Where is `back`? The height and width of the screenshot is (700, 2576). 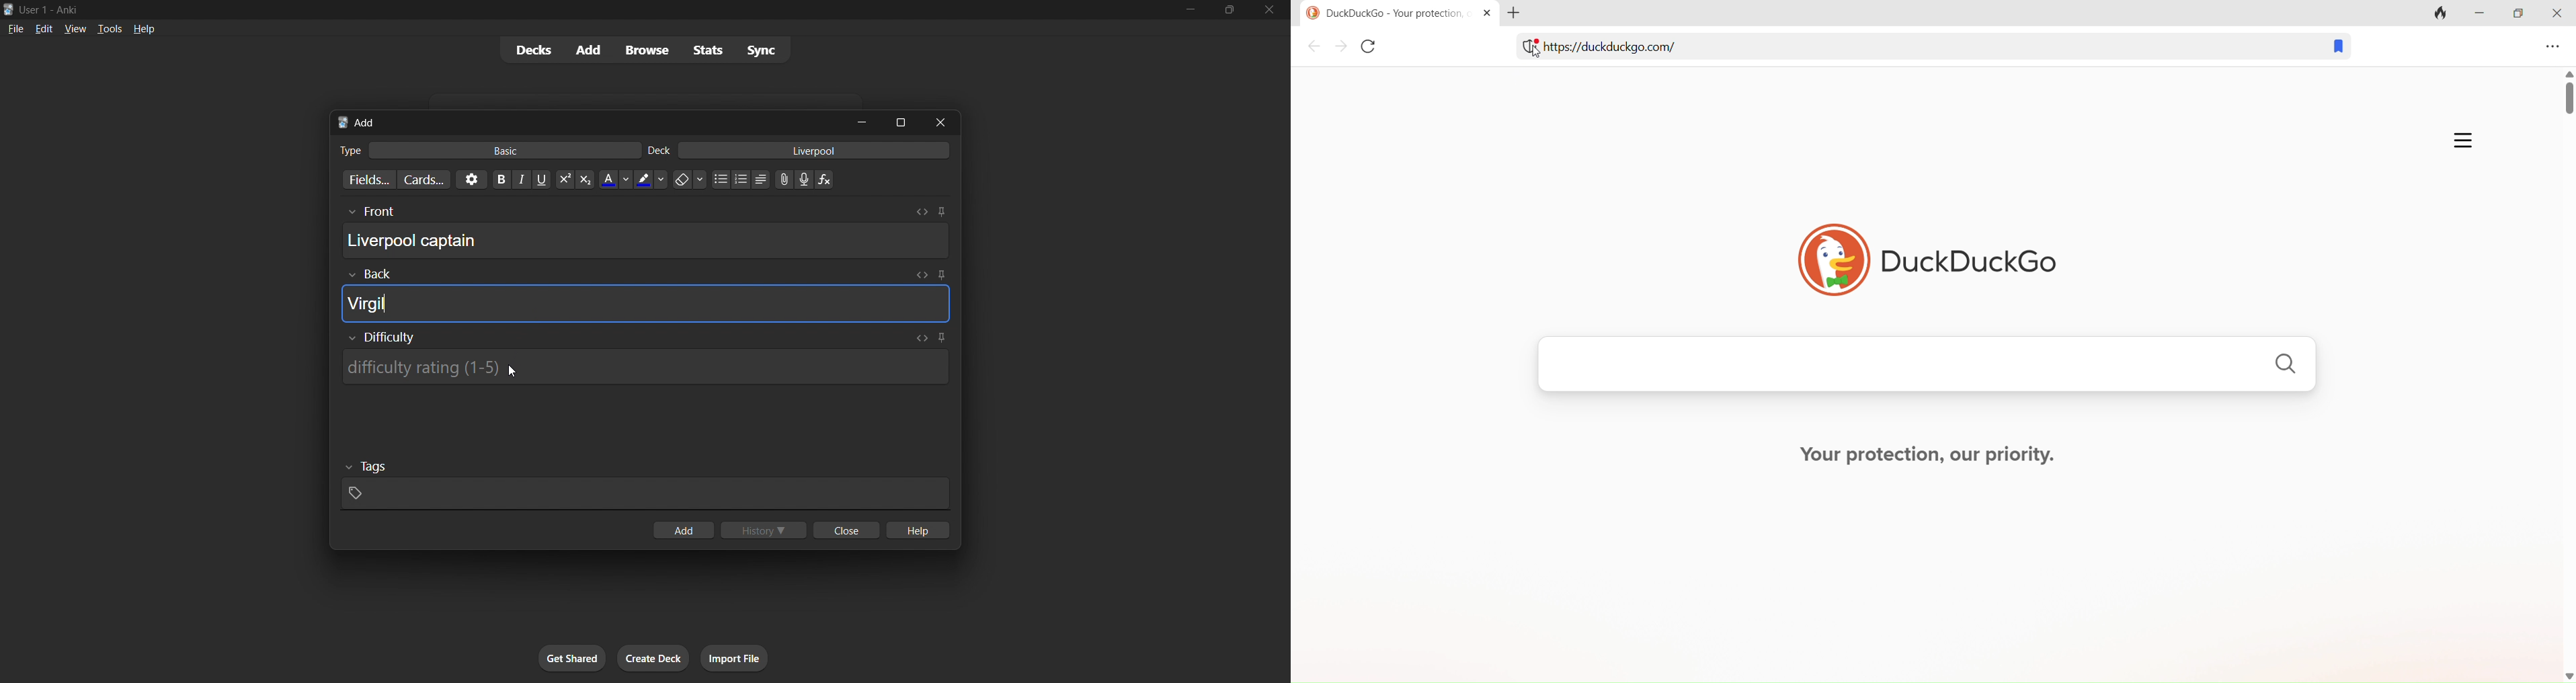 back is located at coordinates (1315, 48).